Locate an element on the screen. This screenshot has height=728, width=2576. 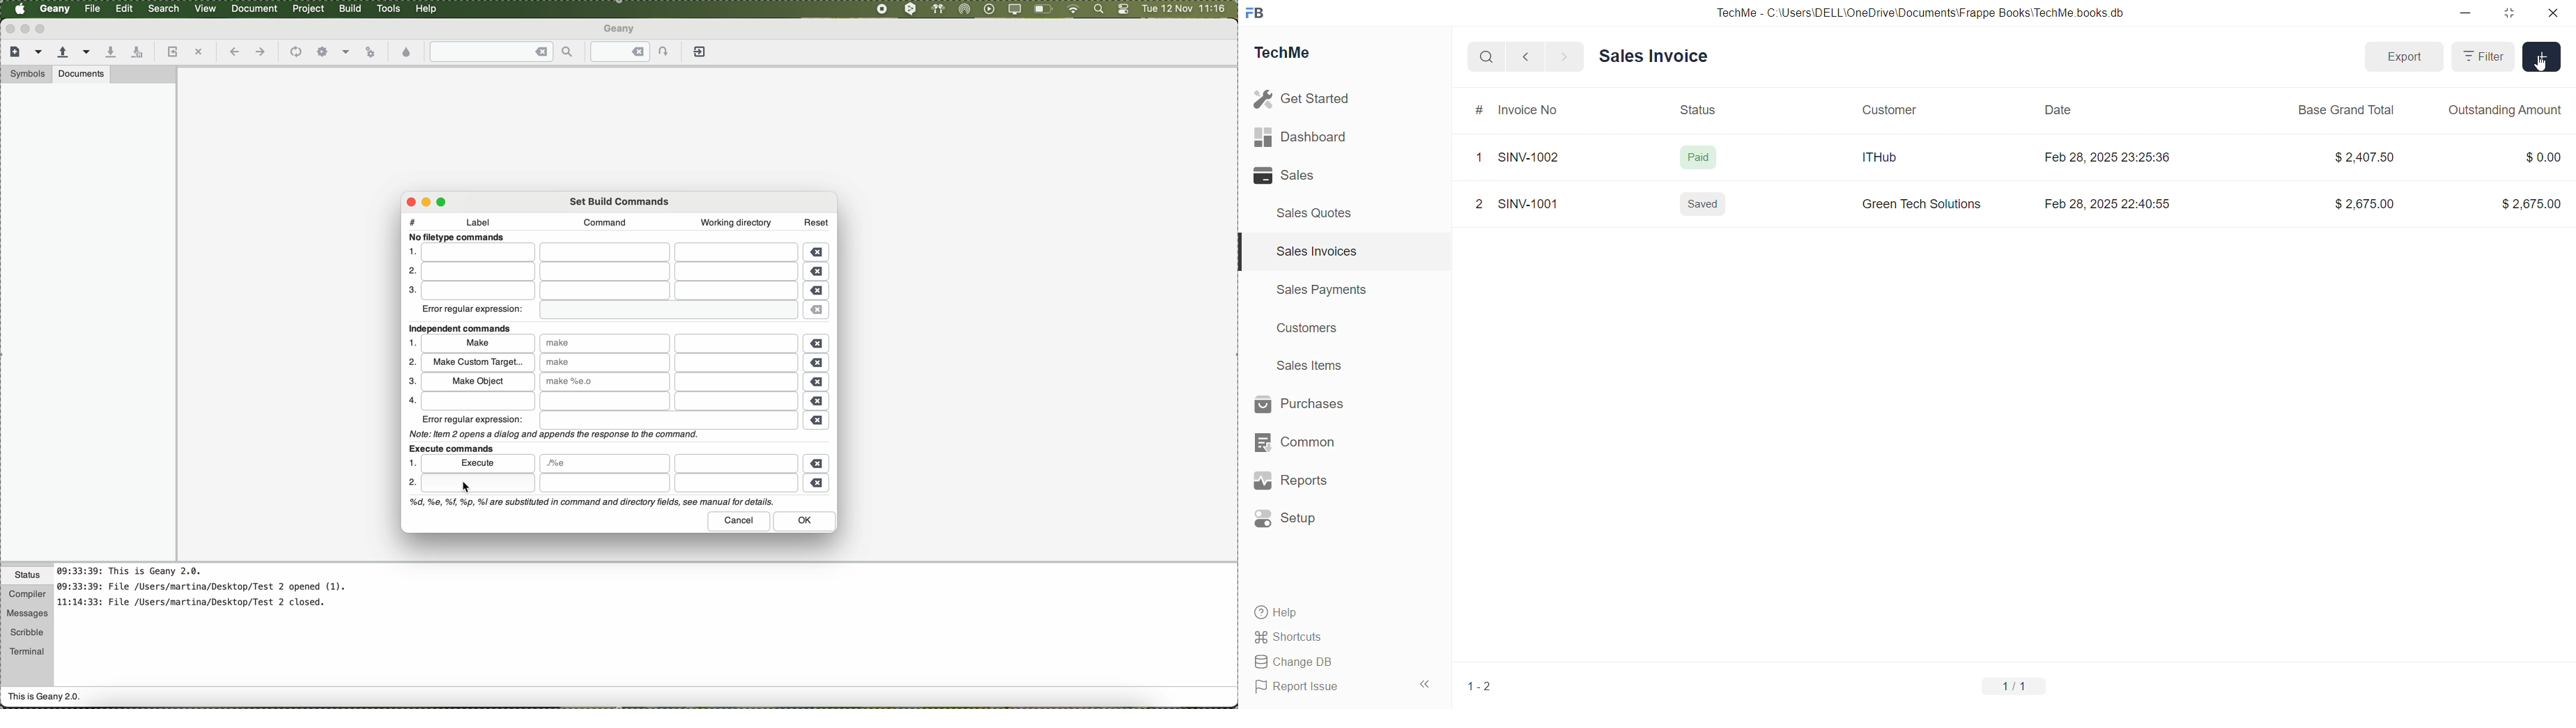
search is located at coordinates (165, 8).